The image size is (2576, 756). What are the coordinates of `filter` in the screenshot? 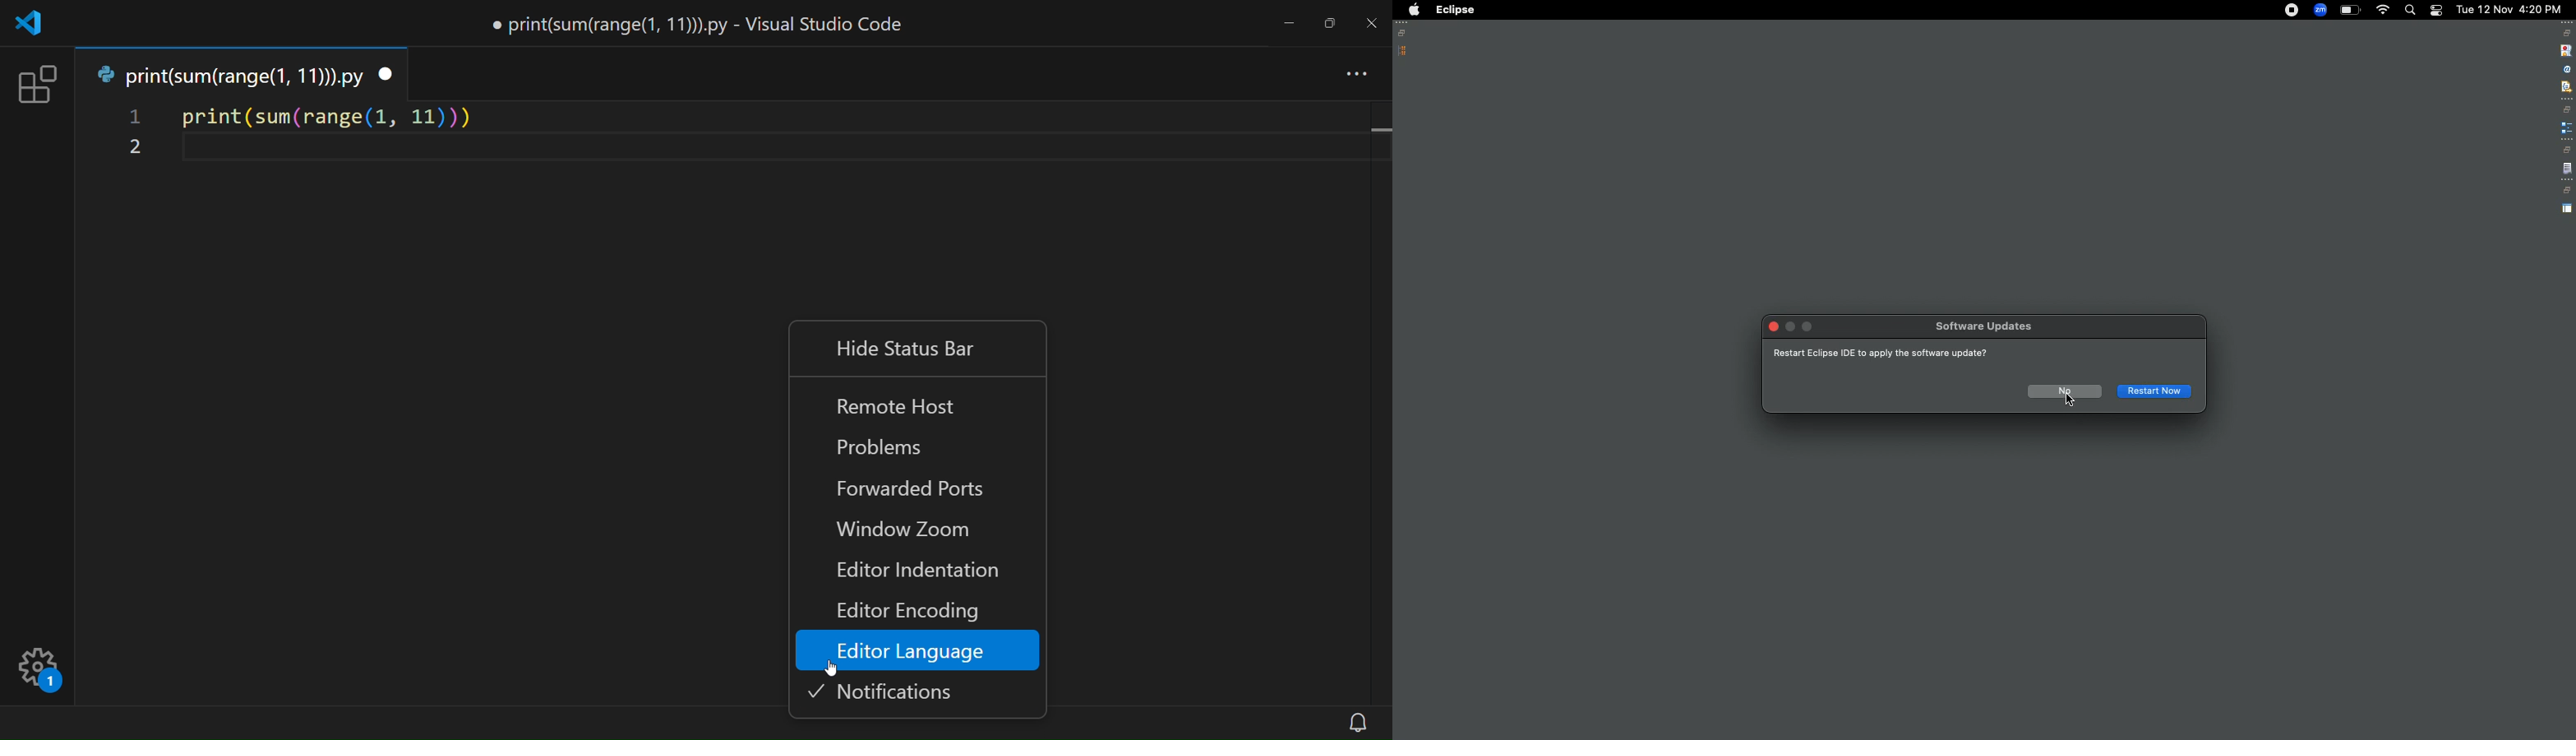 It's located at (2565, 86).